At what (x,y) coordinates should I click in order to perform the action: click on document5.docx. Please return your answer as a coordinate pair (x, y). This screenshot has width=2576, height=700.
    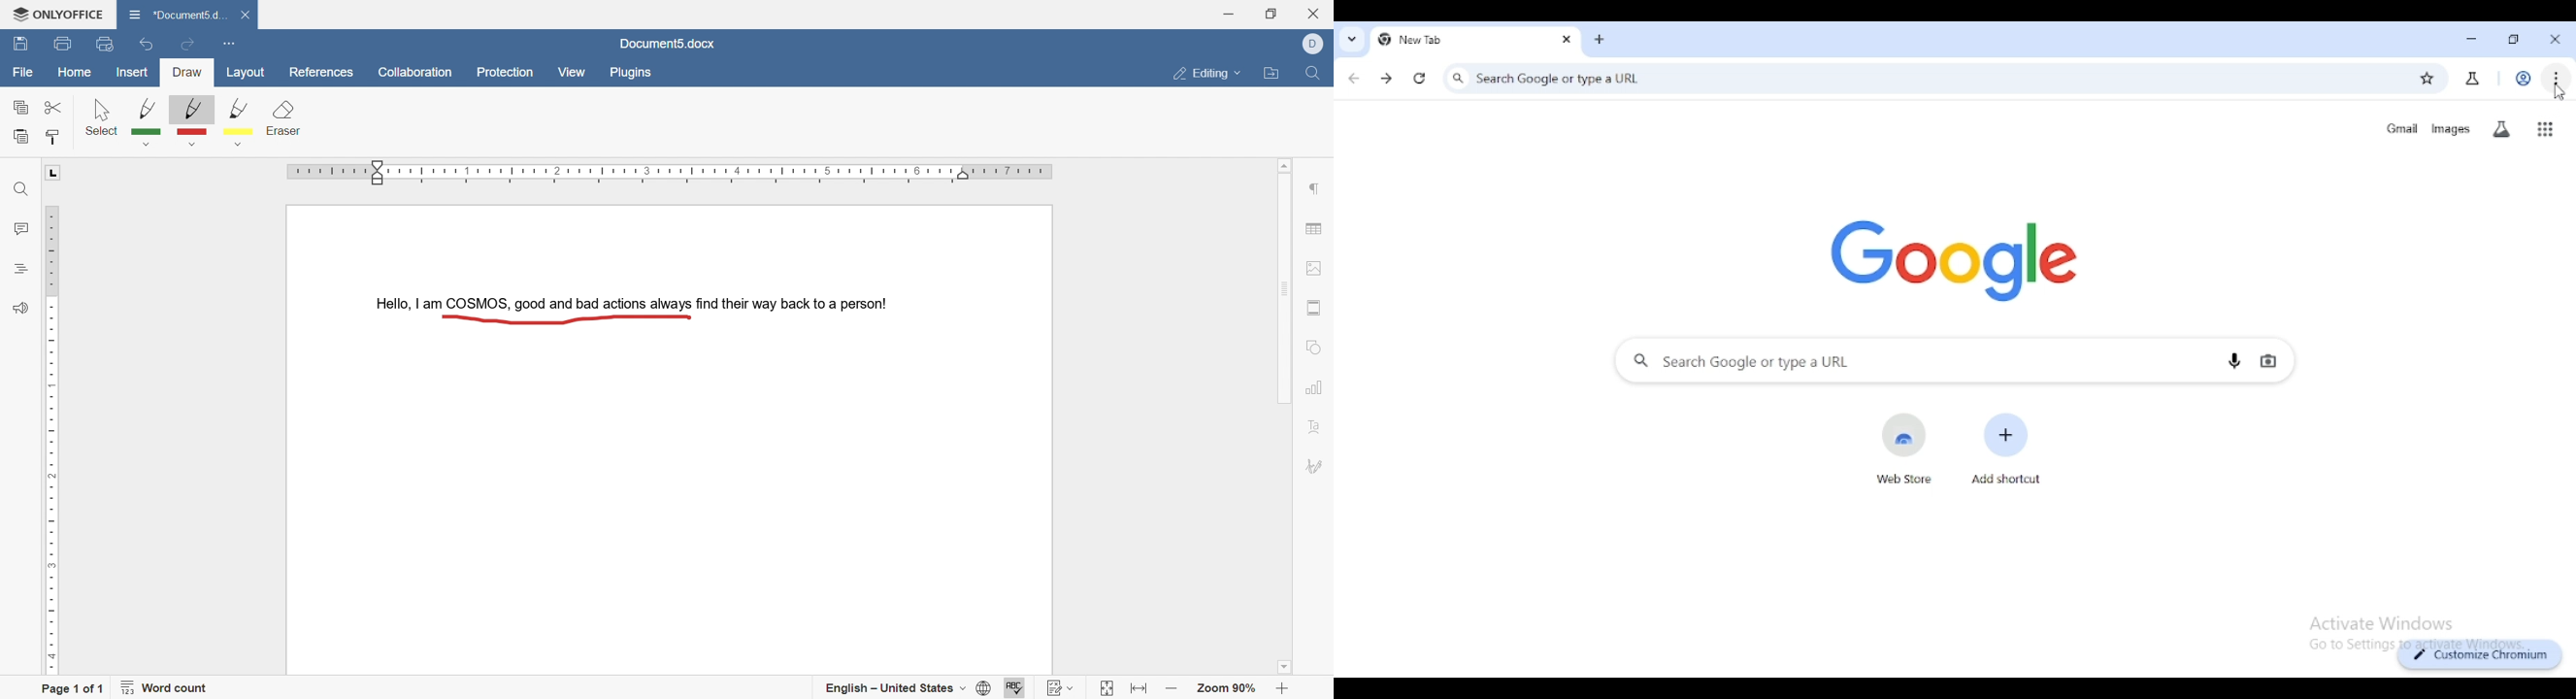
    Looking at the image, I should click on (668, 43).